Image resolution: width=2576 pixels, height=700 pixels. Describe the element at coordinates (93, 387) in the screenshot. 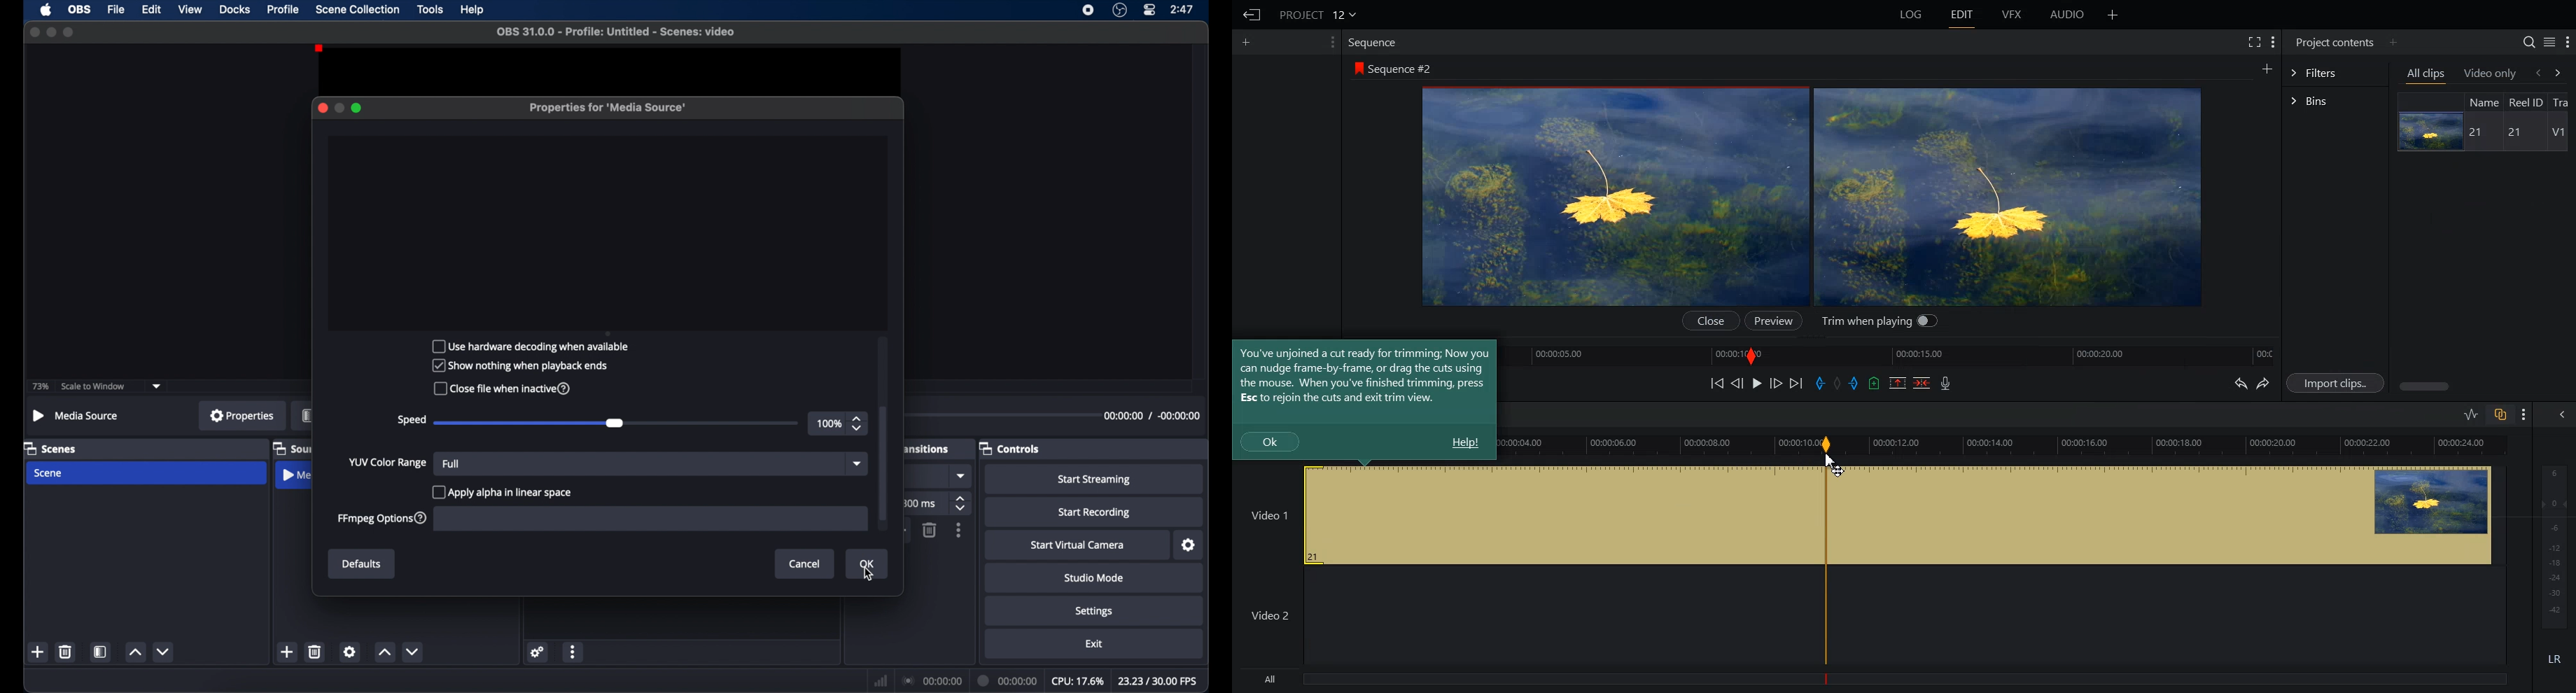

I see `scale to window` at that location.